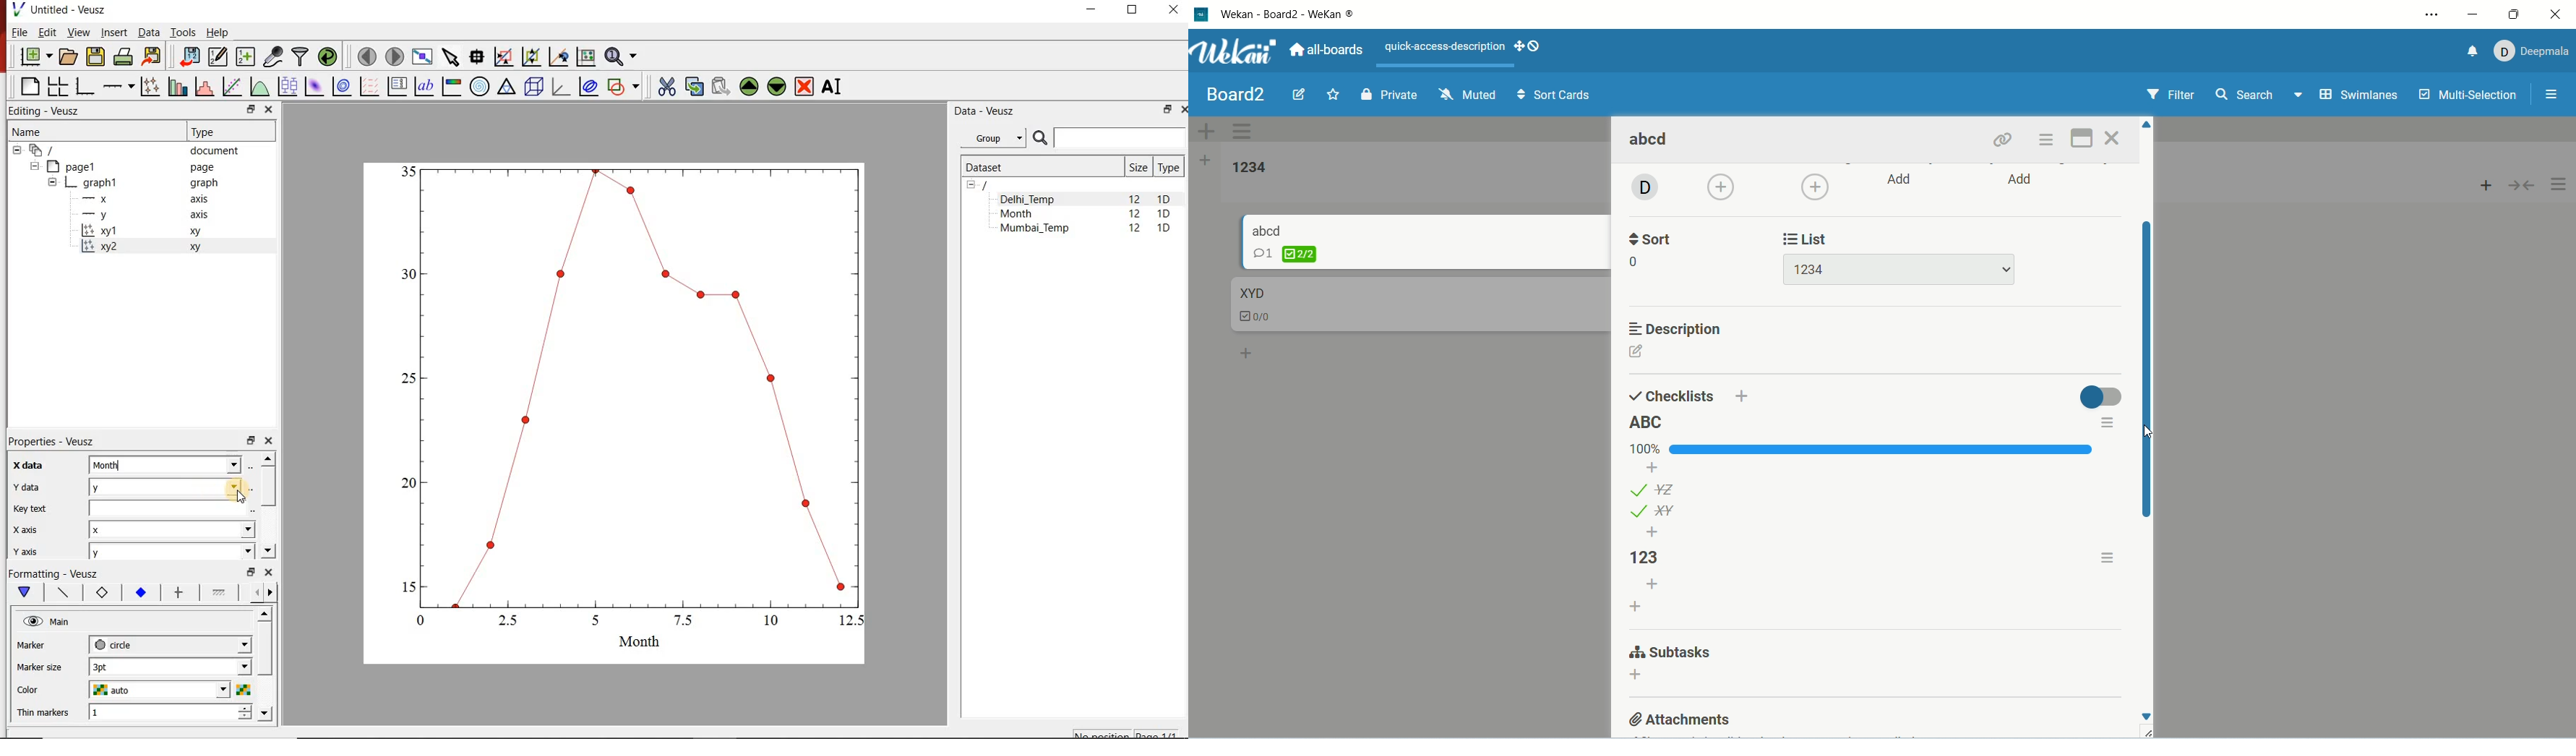 This screenshot has width=2576, height=756. Describe the element at coordinates (42, 645) in the screenshot. I see `marker` at that location.